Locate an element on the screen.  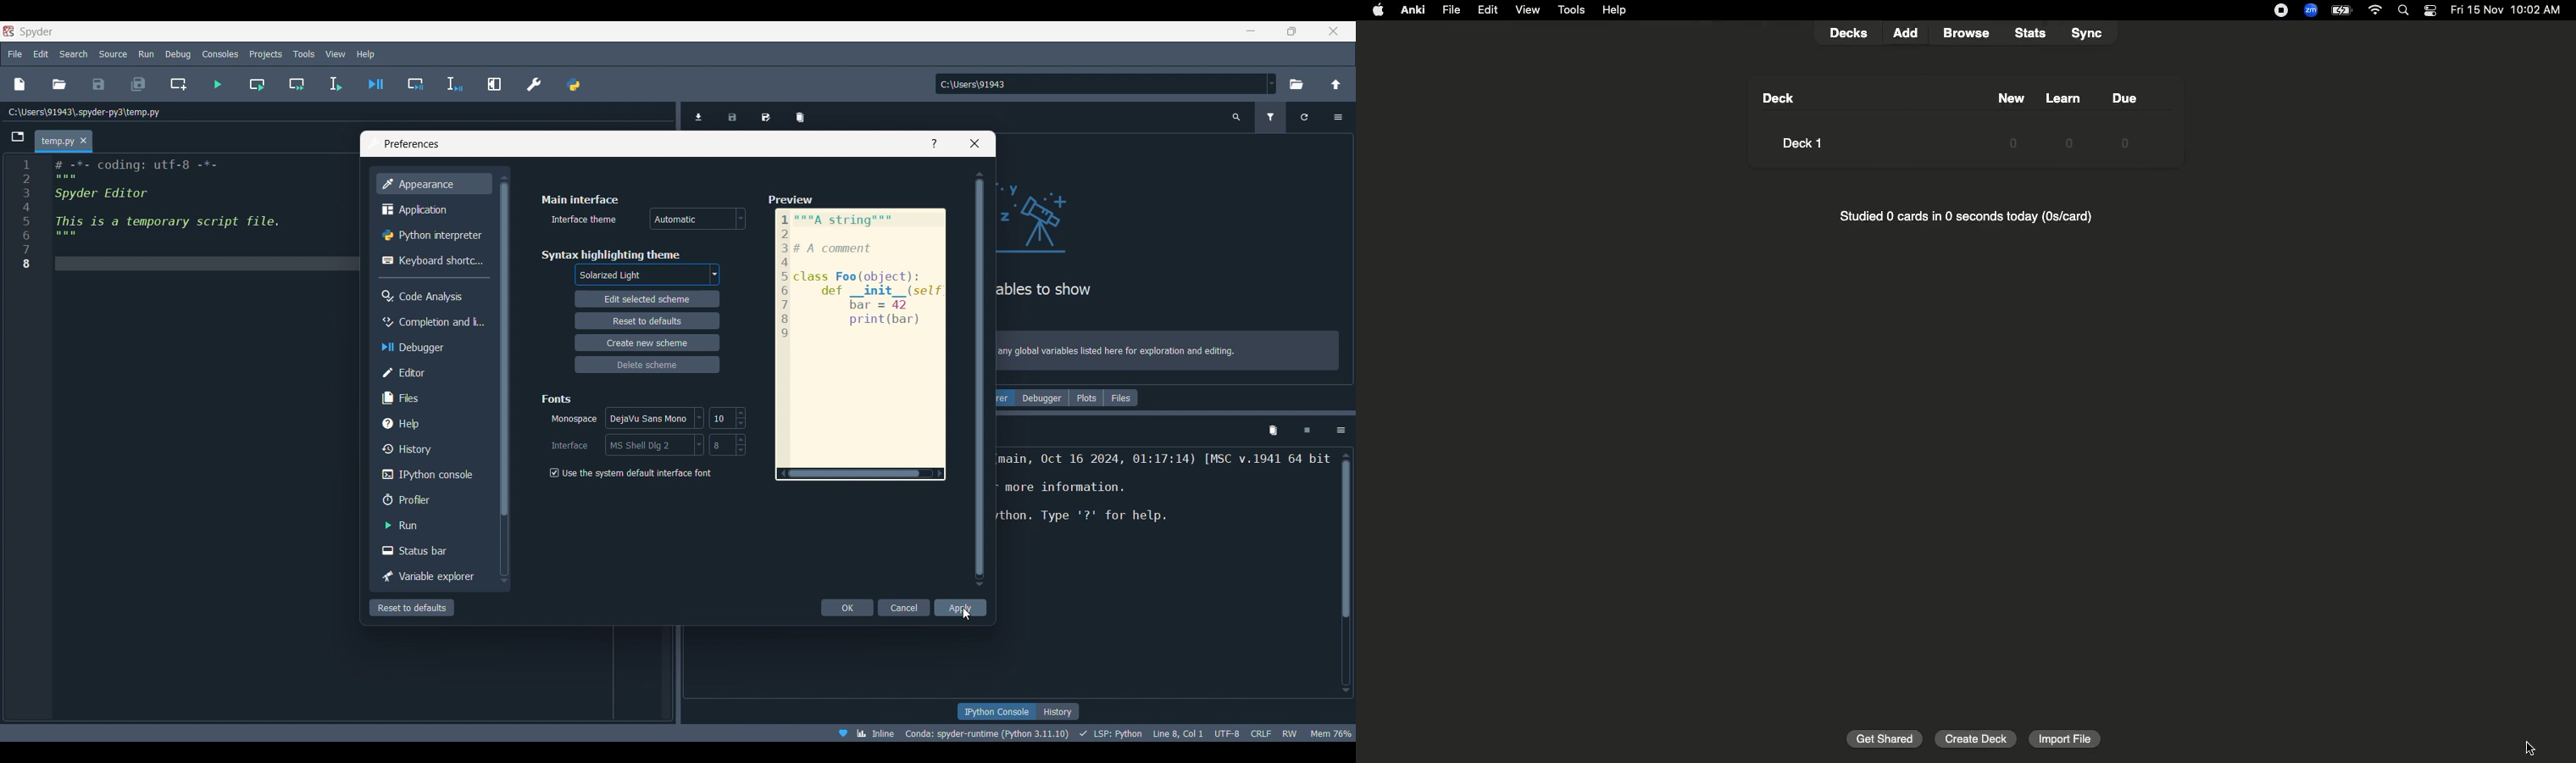
Interface theme options is located at coordinates (698, 218).